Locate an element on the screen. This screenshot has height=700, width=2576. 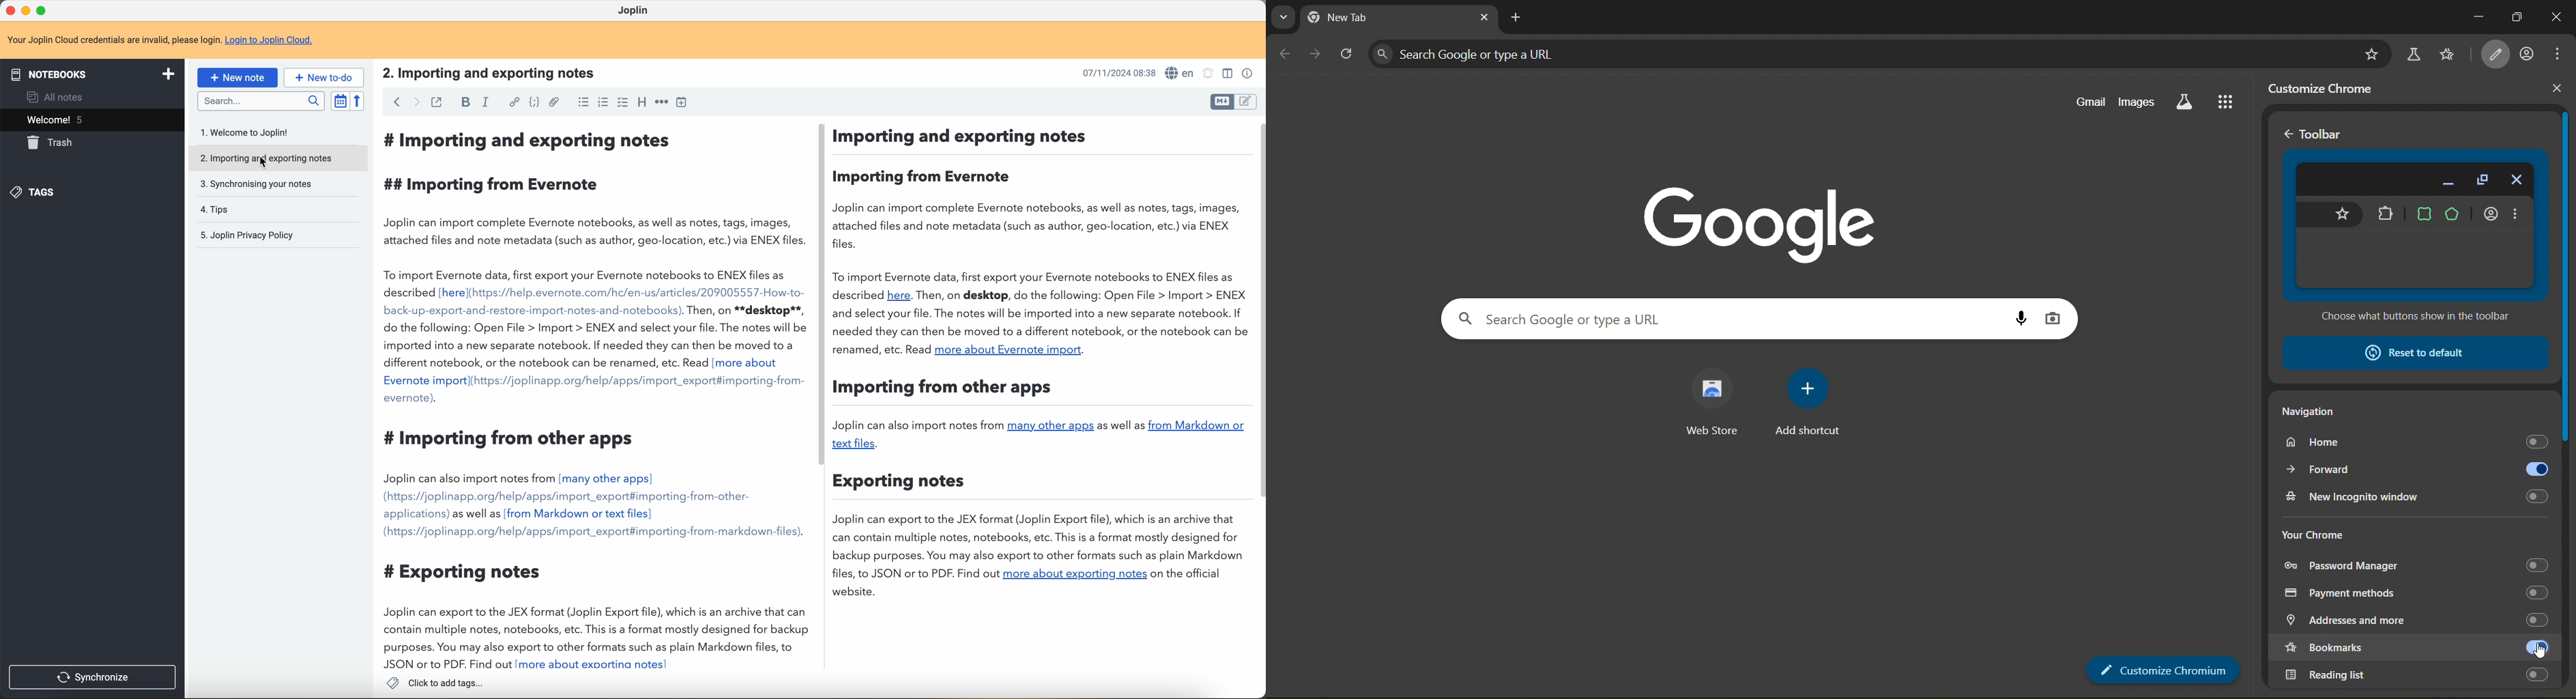
cursor is located at coordinates (260, 161).